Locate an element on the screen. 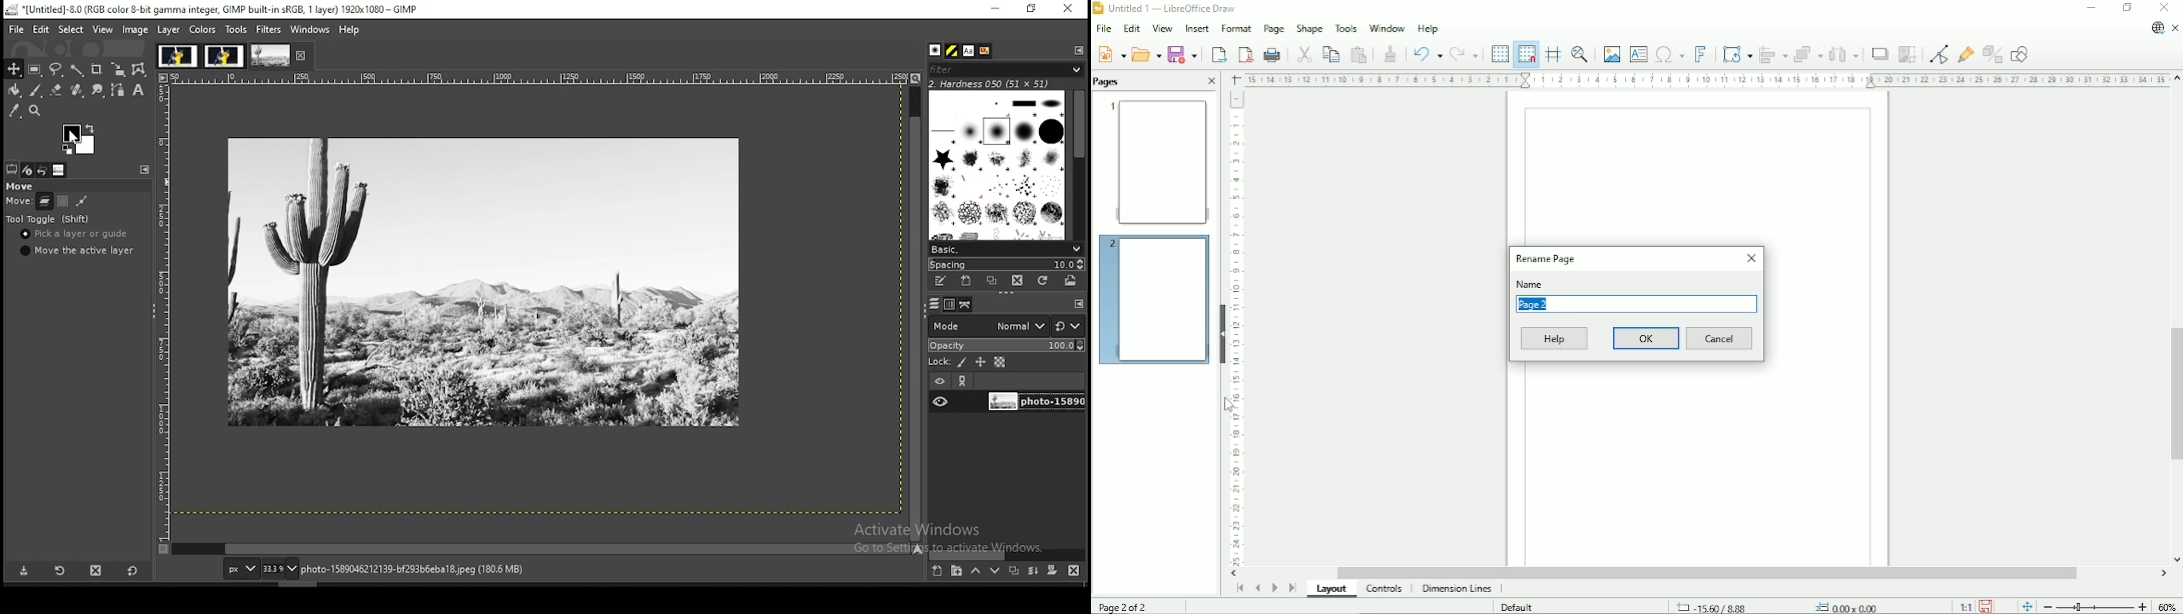 The height and width of the screenshot is (616, 2184). Layout is located at coordinates (1334, 590).